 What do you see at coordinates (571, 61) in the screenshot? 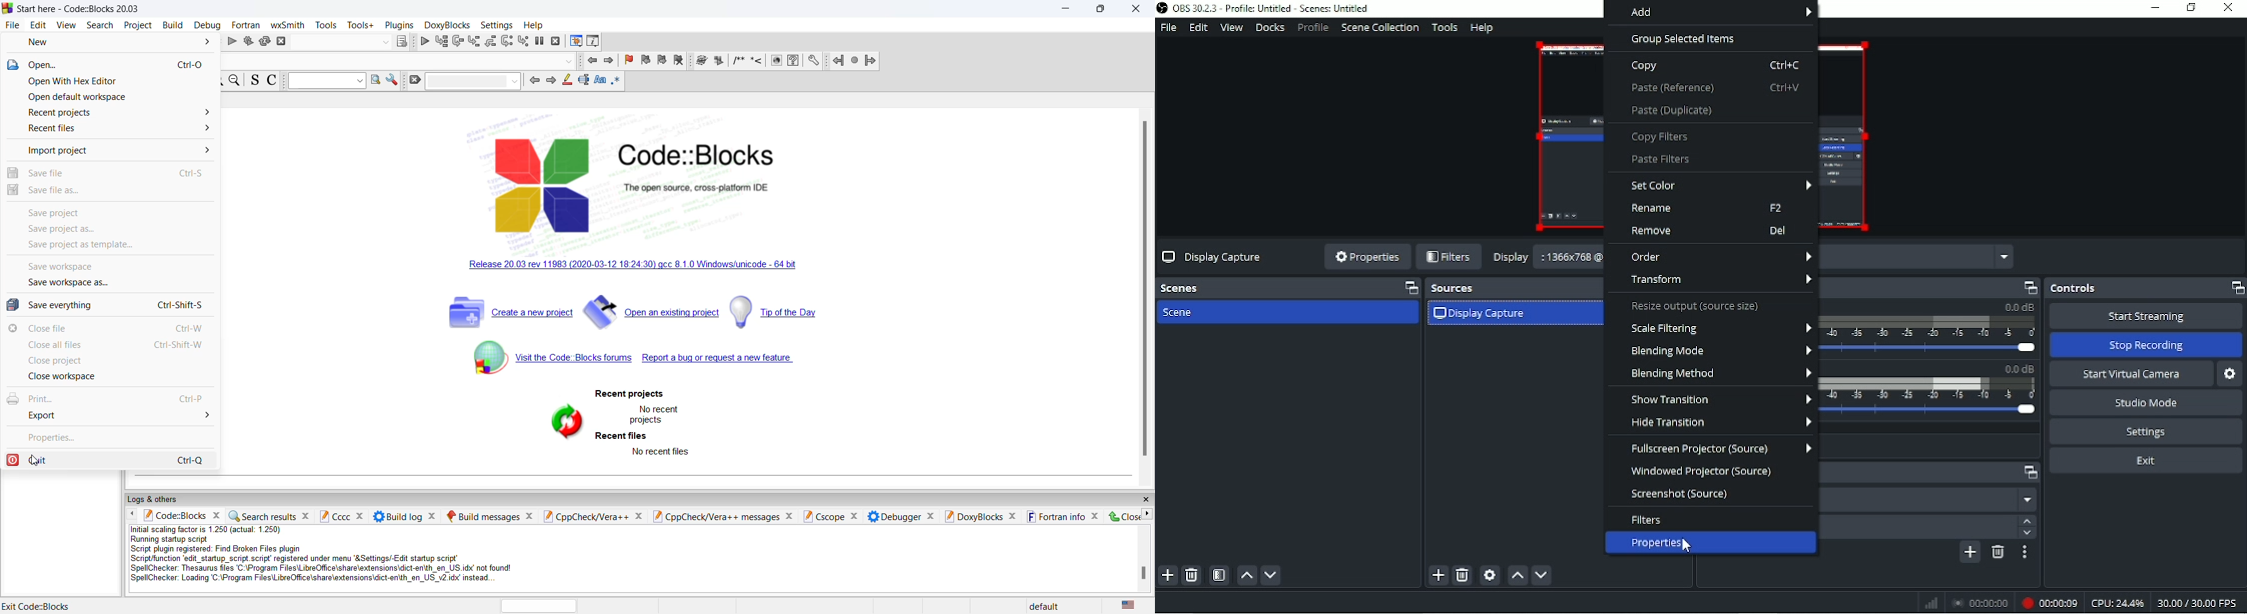
I see `dropdown` at bounding box center [571, 61].